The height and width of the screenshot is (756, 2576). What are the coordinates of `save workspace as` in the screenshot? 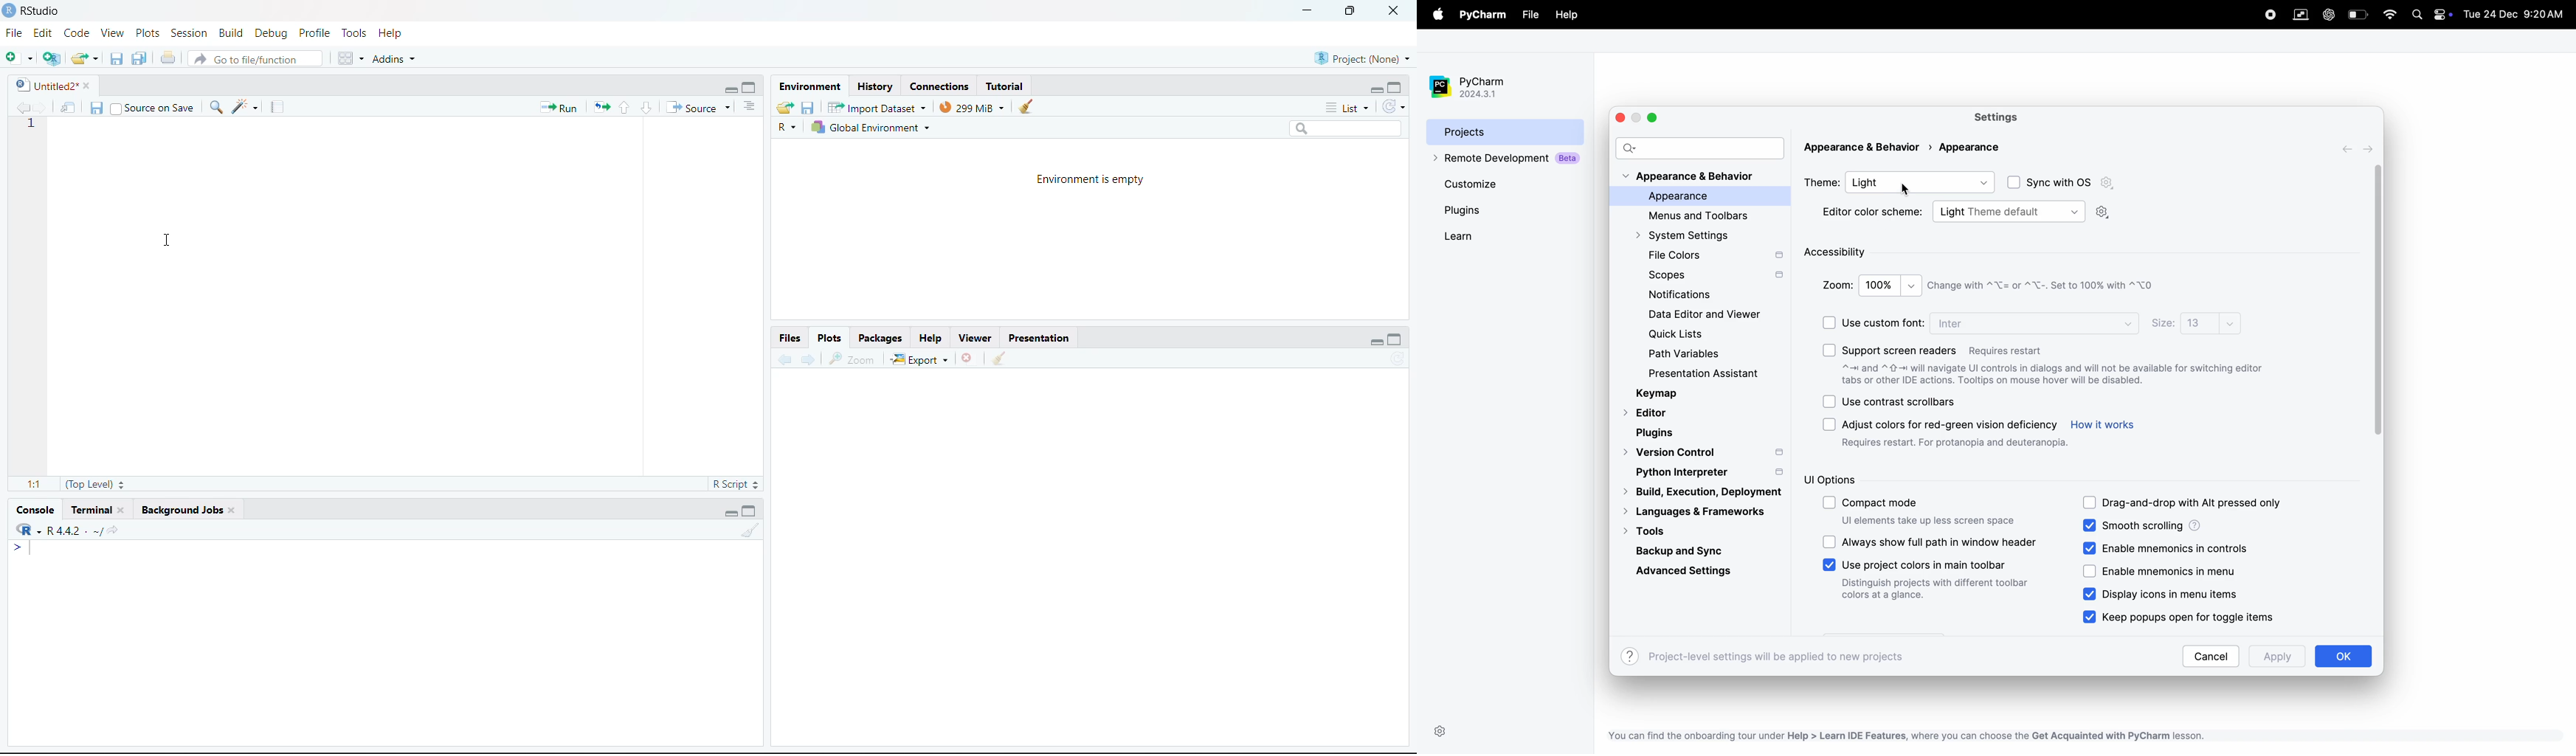 It's located at (808, 108).